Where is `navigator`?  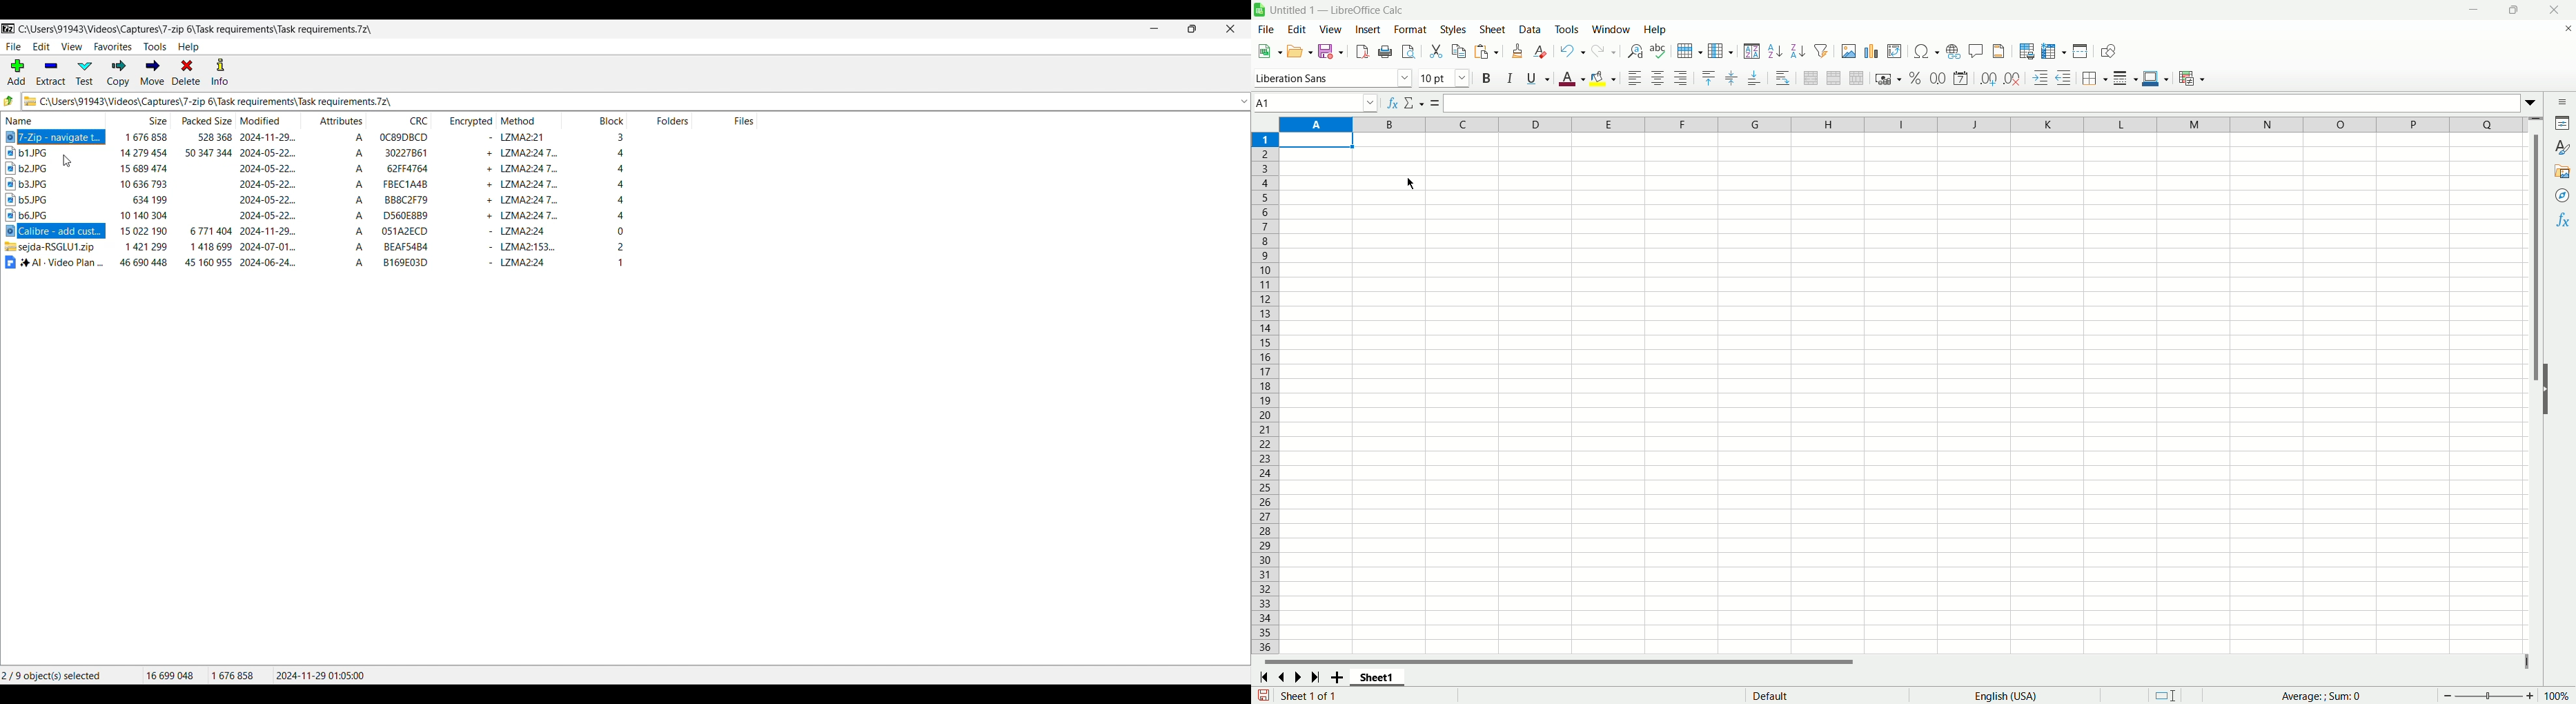
navigator is located at coordinates (2563, 195).